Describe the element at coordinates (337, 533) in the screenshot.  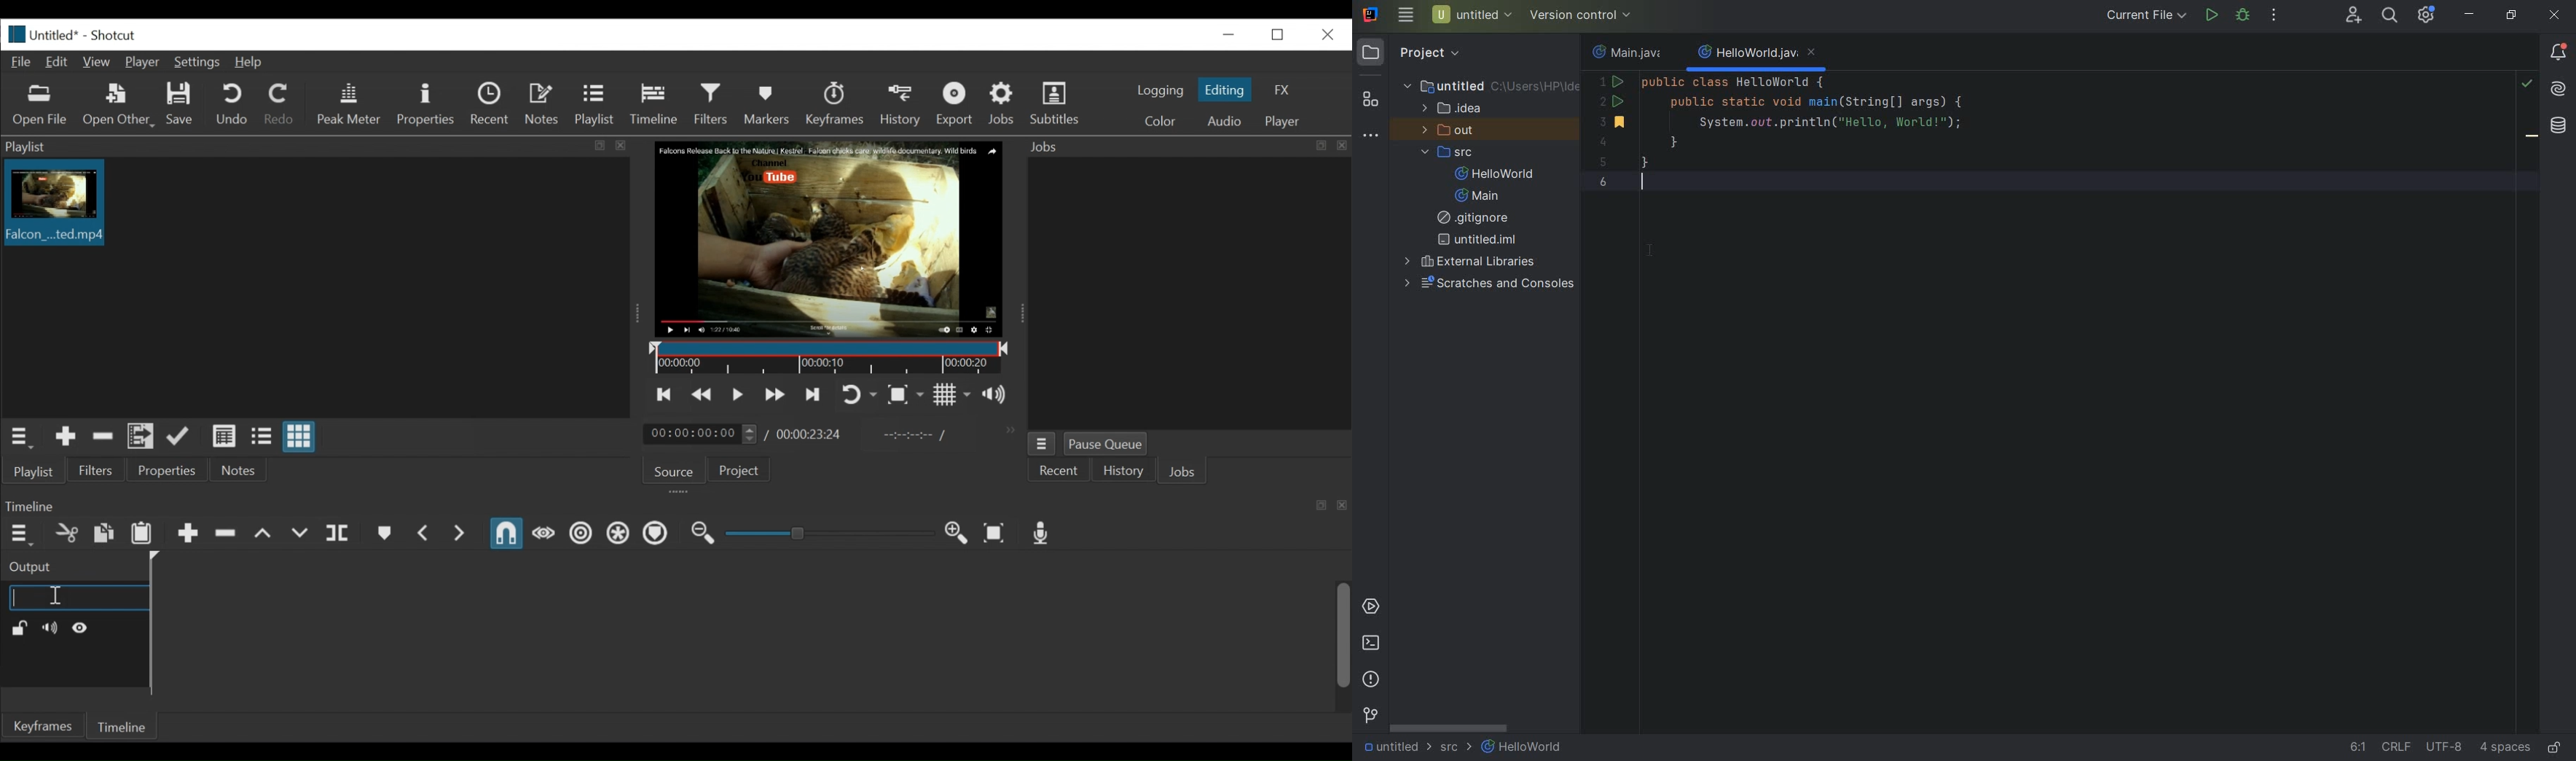
I see `Split at playhead` at that location.